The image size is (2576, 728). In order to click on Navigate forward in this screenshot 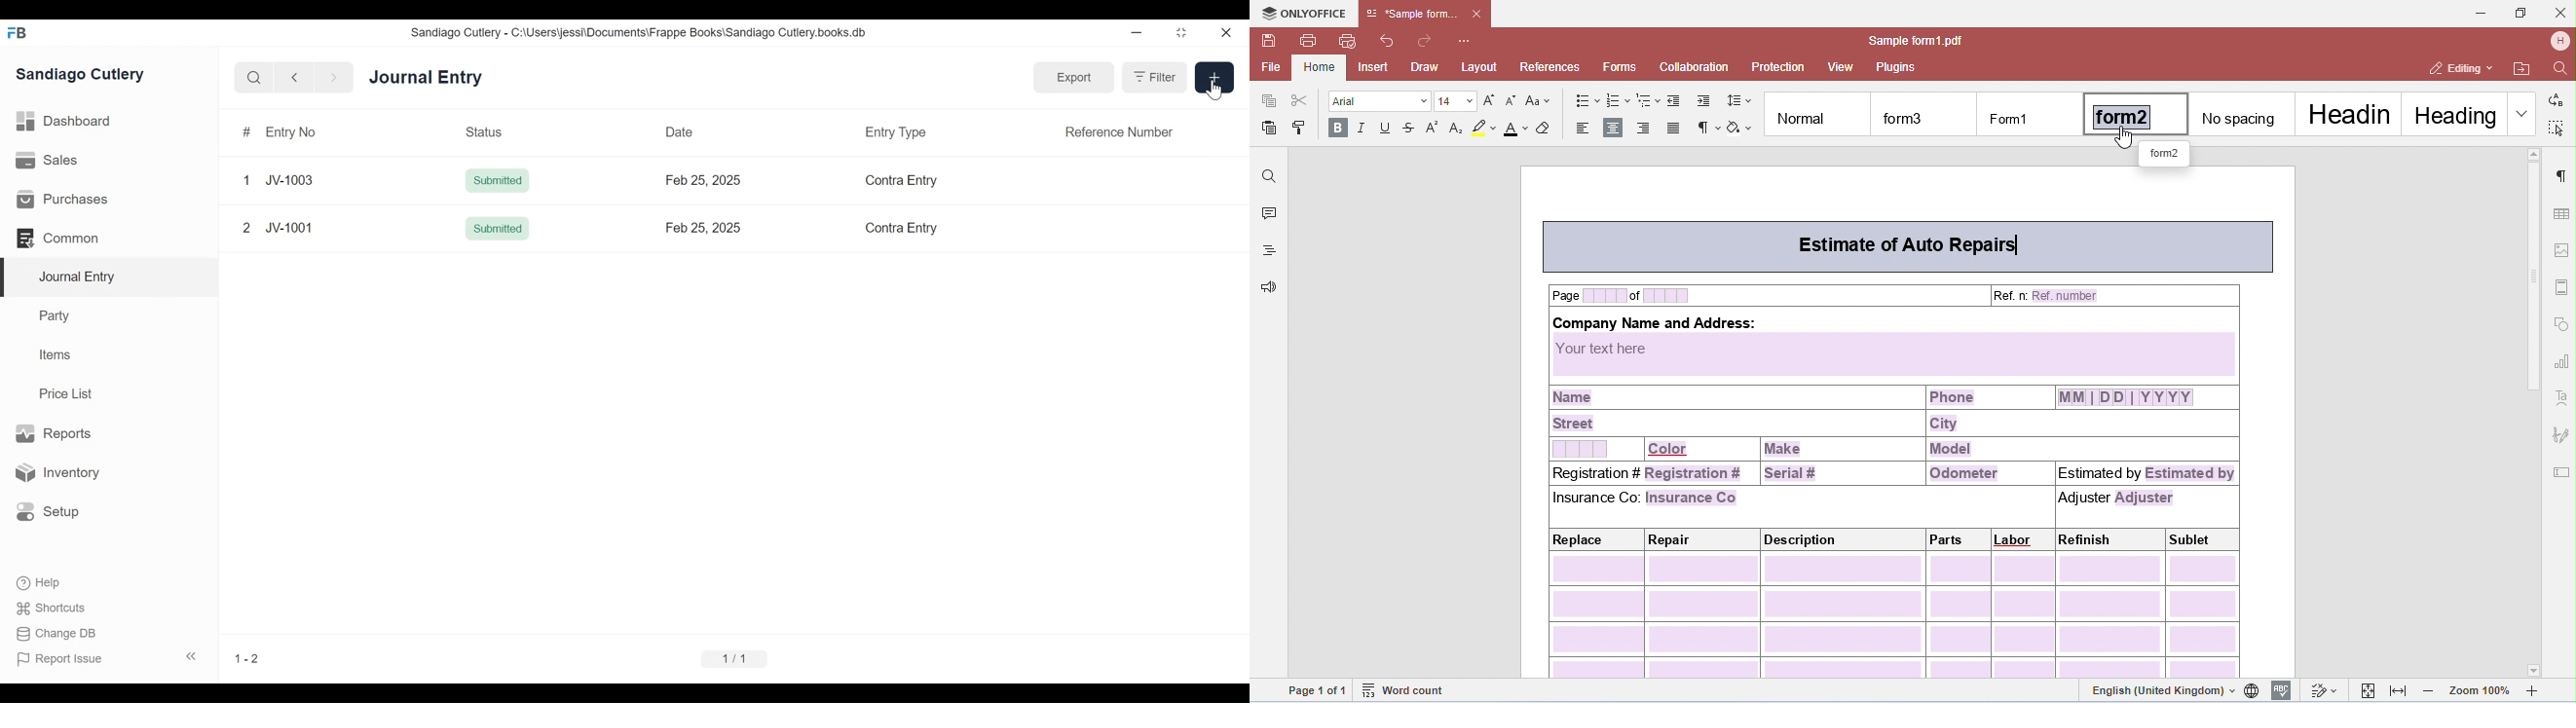, I will do `click(333, 78)`.